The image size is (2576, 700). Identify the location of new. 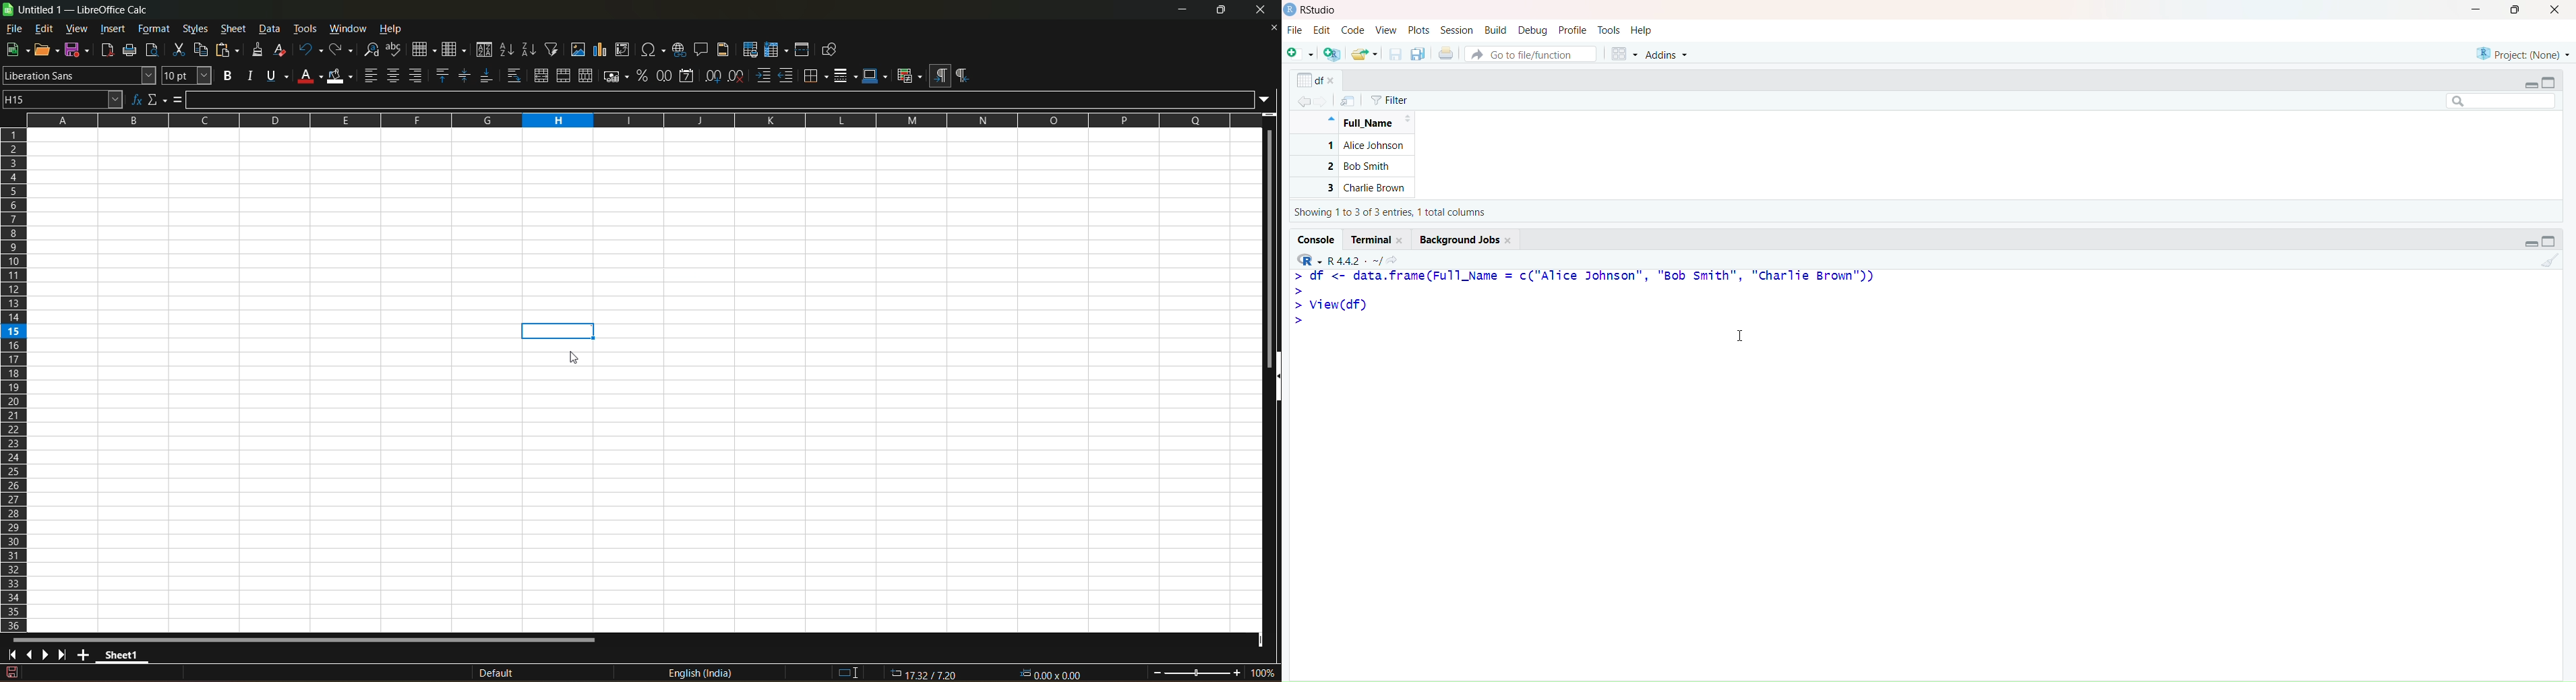
(18, 49).